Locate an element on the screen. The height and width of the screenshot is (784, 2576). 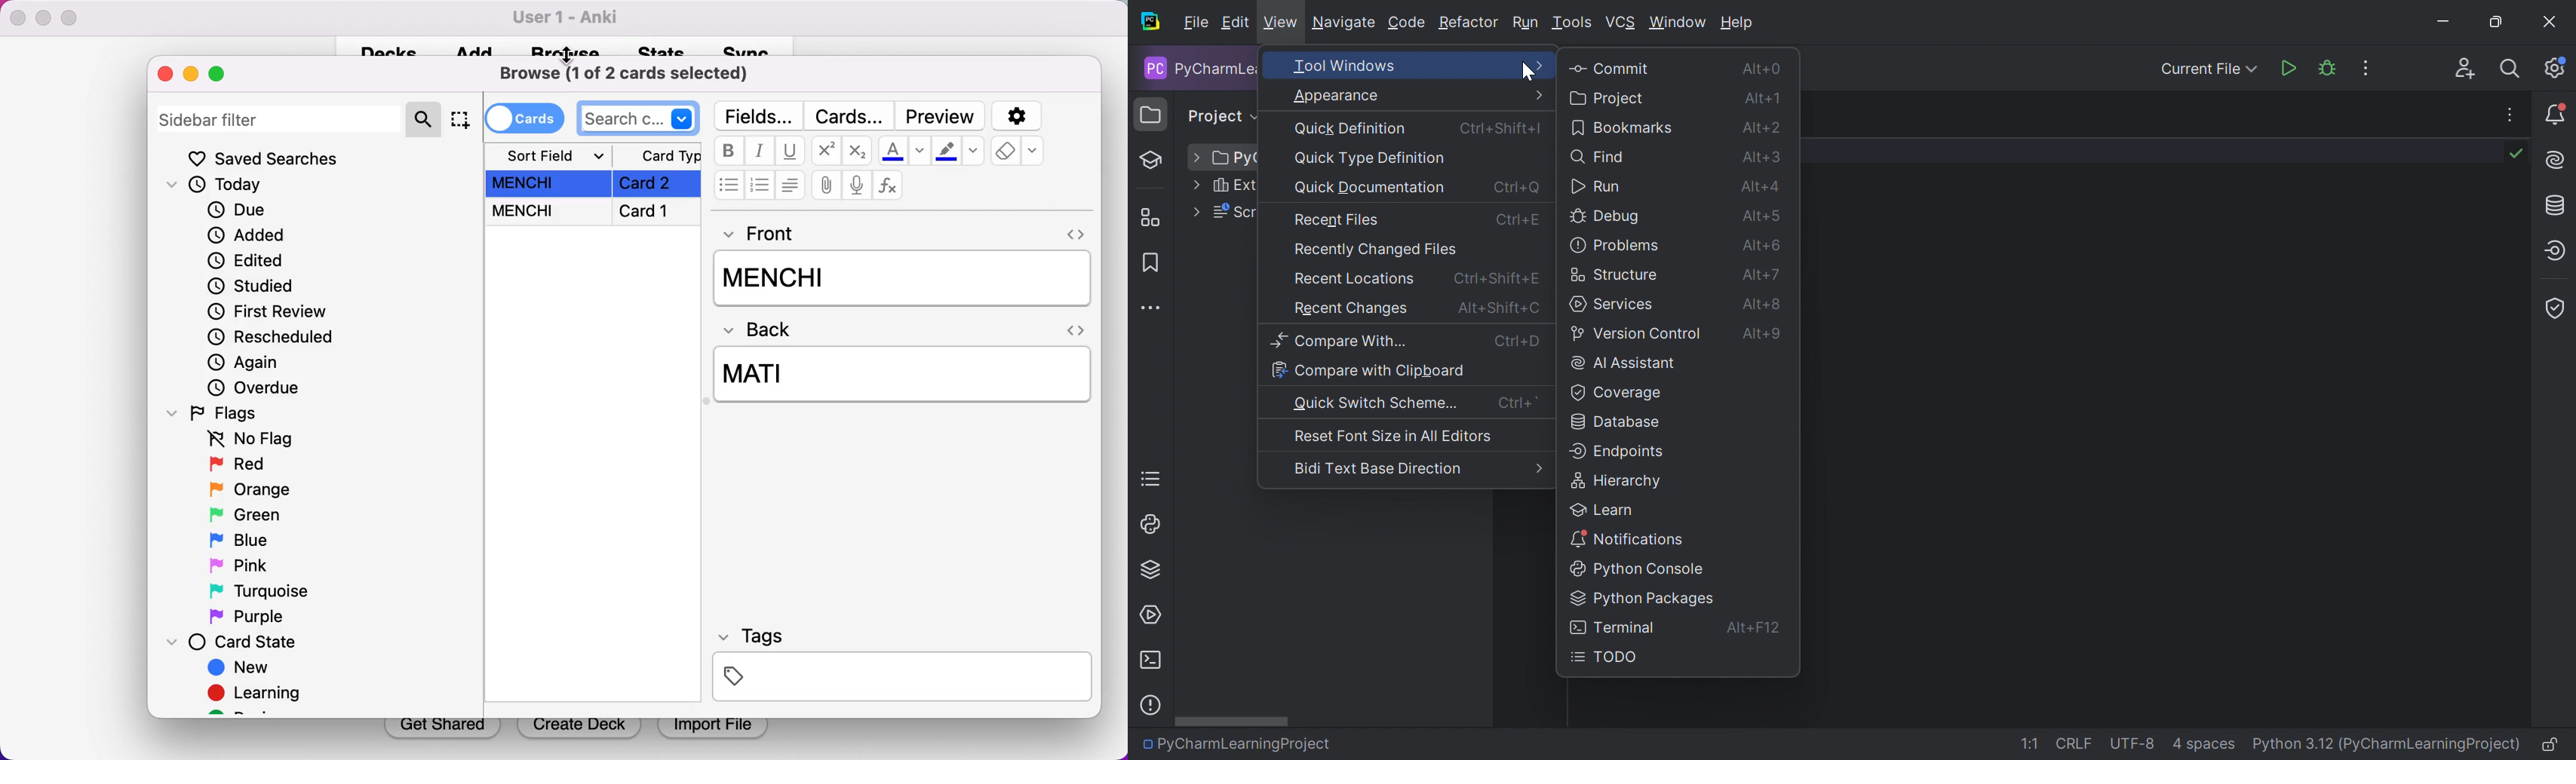
again is located at coordinates (249, 364).